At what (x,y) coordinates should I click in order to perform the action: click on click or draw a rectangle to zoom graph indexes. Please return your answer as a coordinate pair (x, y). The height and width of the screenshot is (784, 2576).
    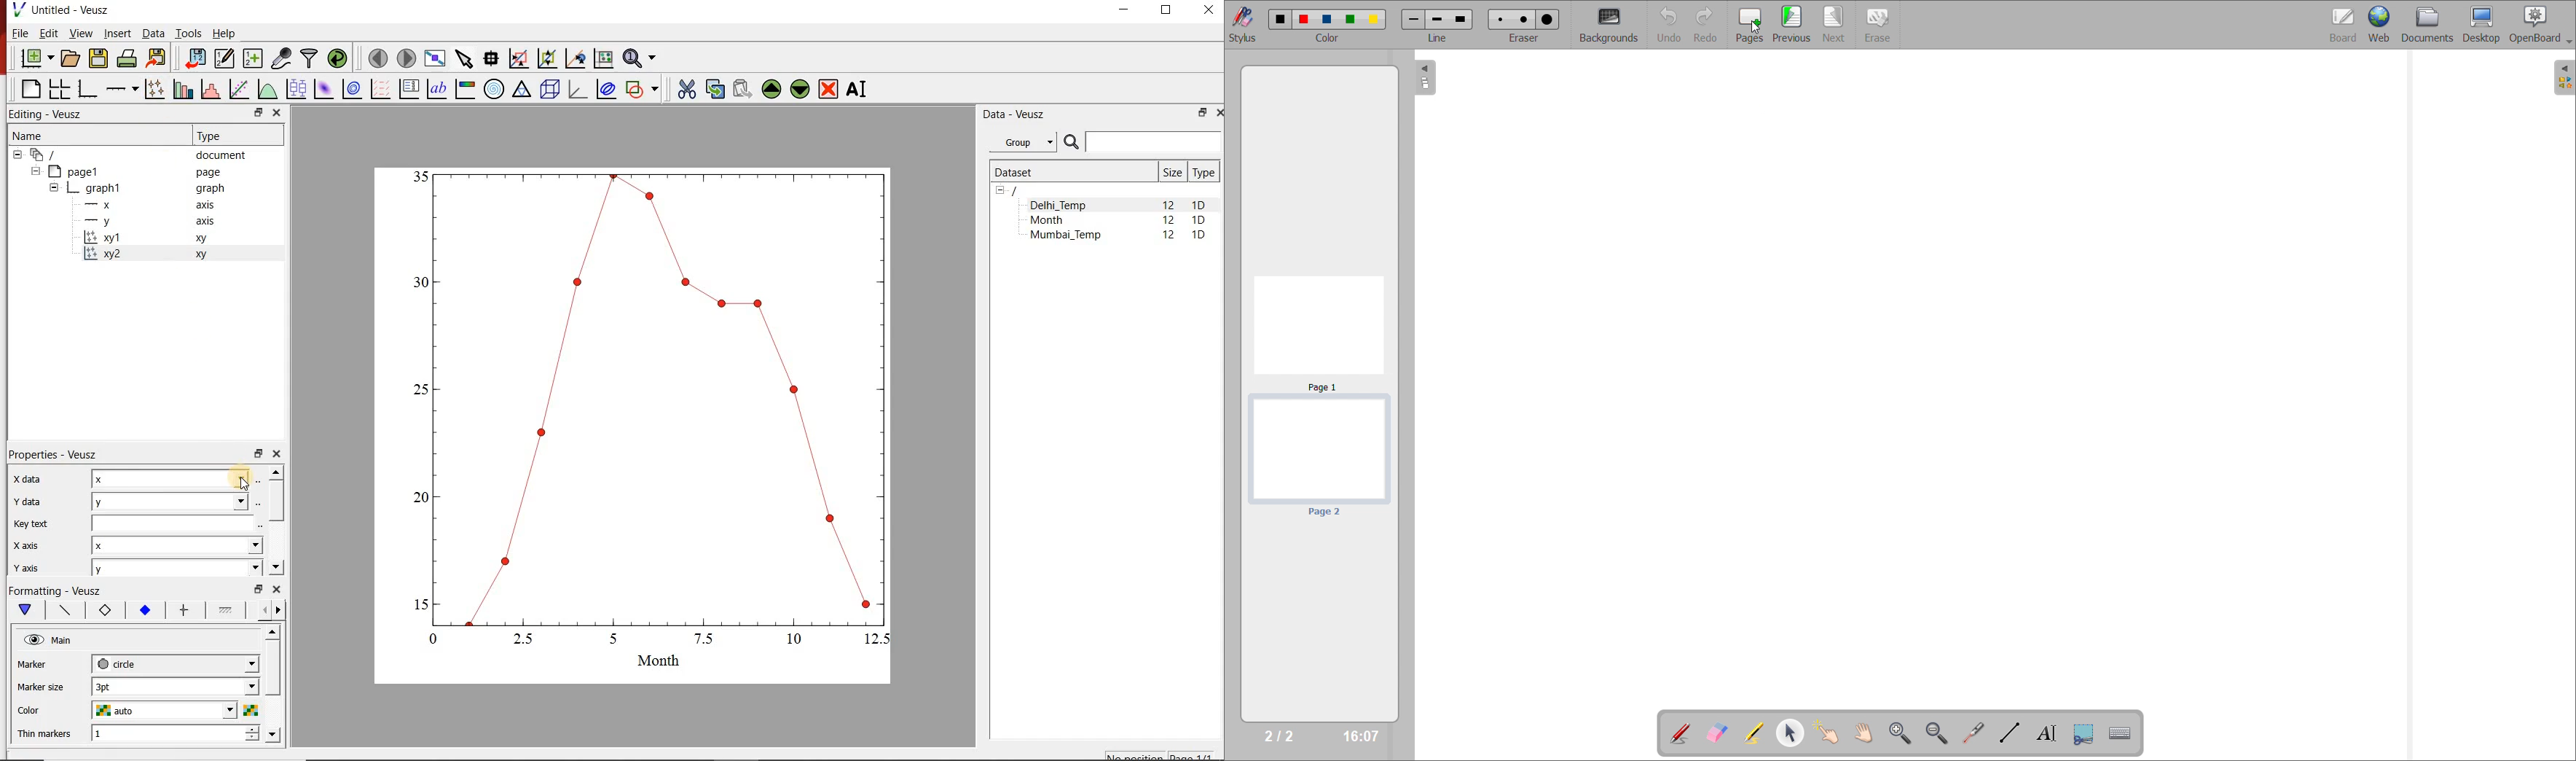
    Looking at the image, I should click on (519, 59).